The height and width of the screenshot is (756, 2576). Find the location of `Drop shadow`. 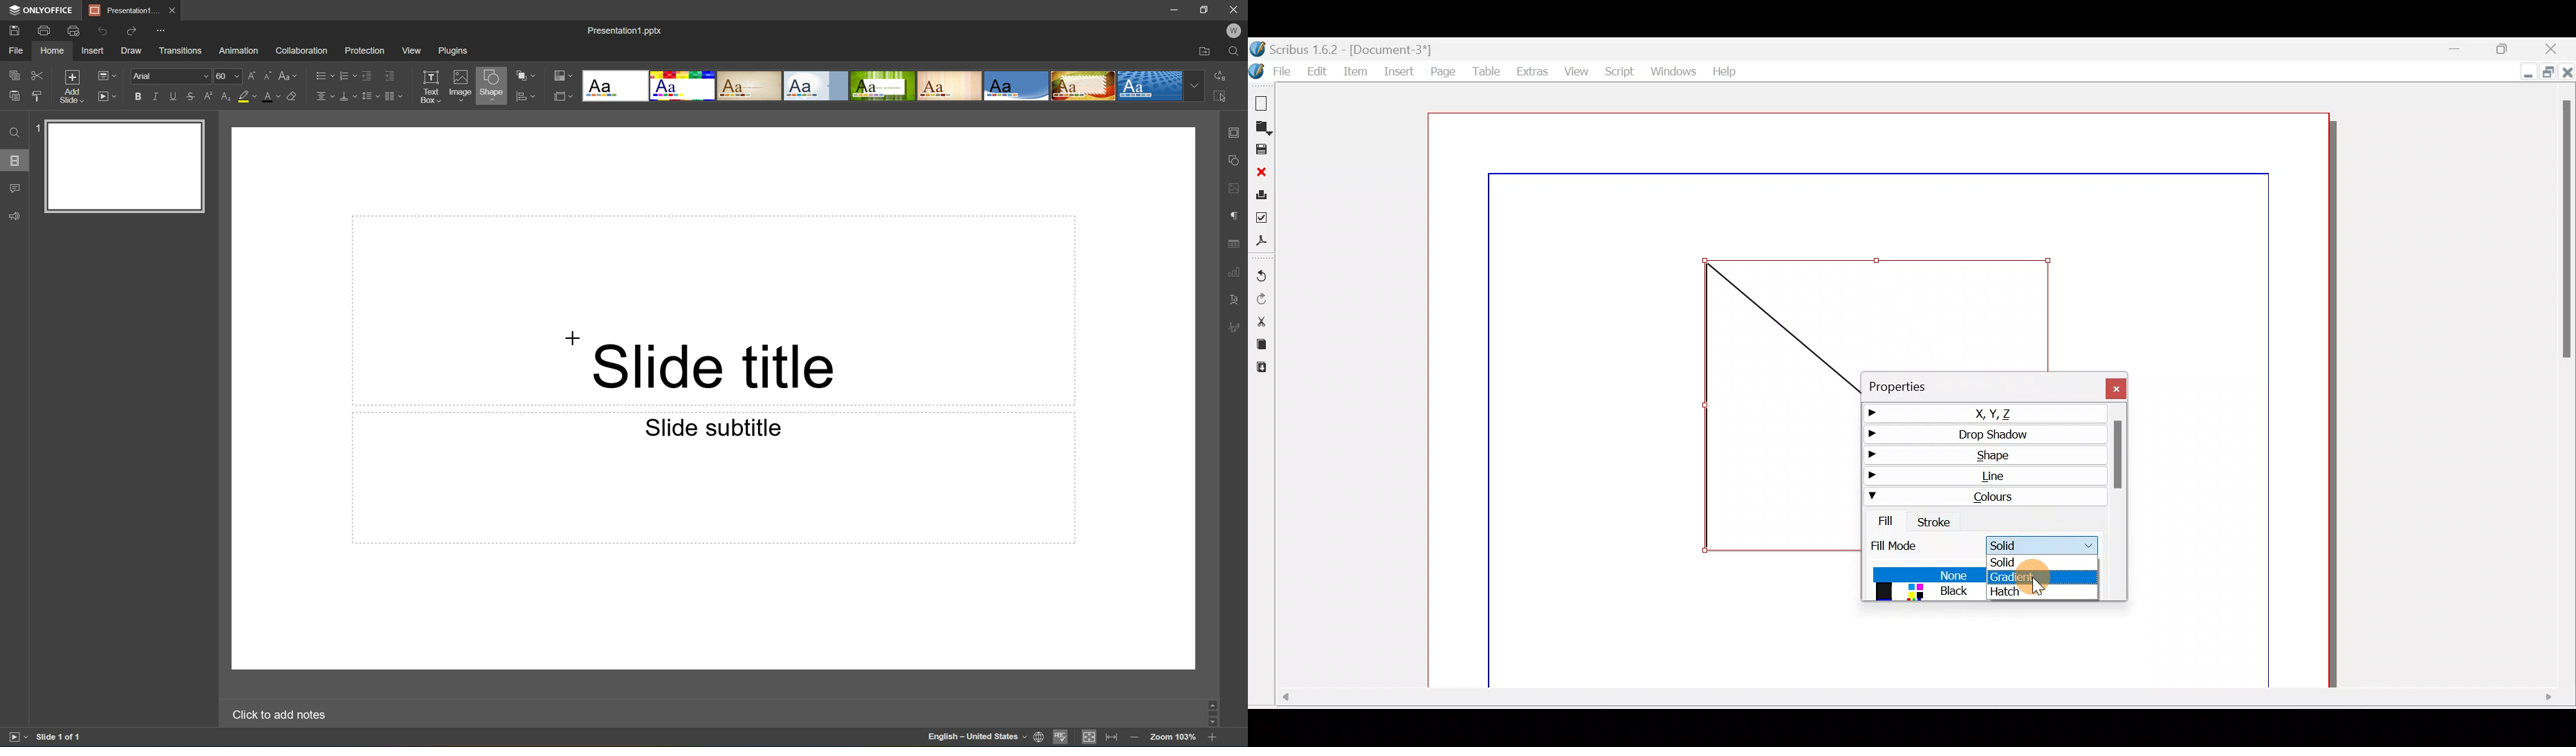

Drop shadow is located at coordinates (1980, 433).